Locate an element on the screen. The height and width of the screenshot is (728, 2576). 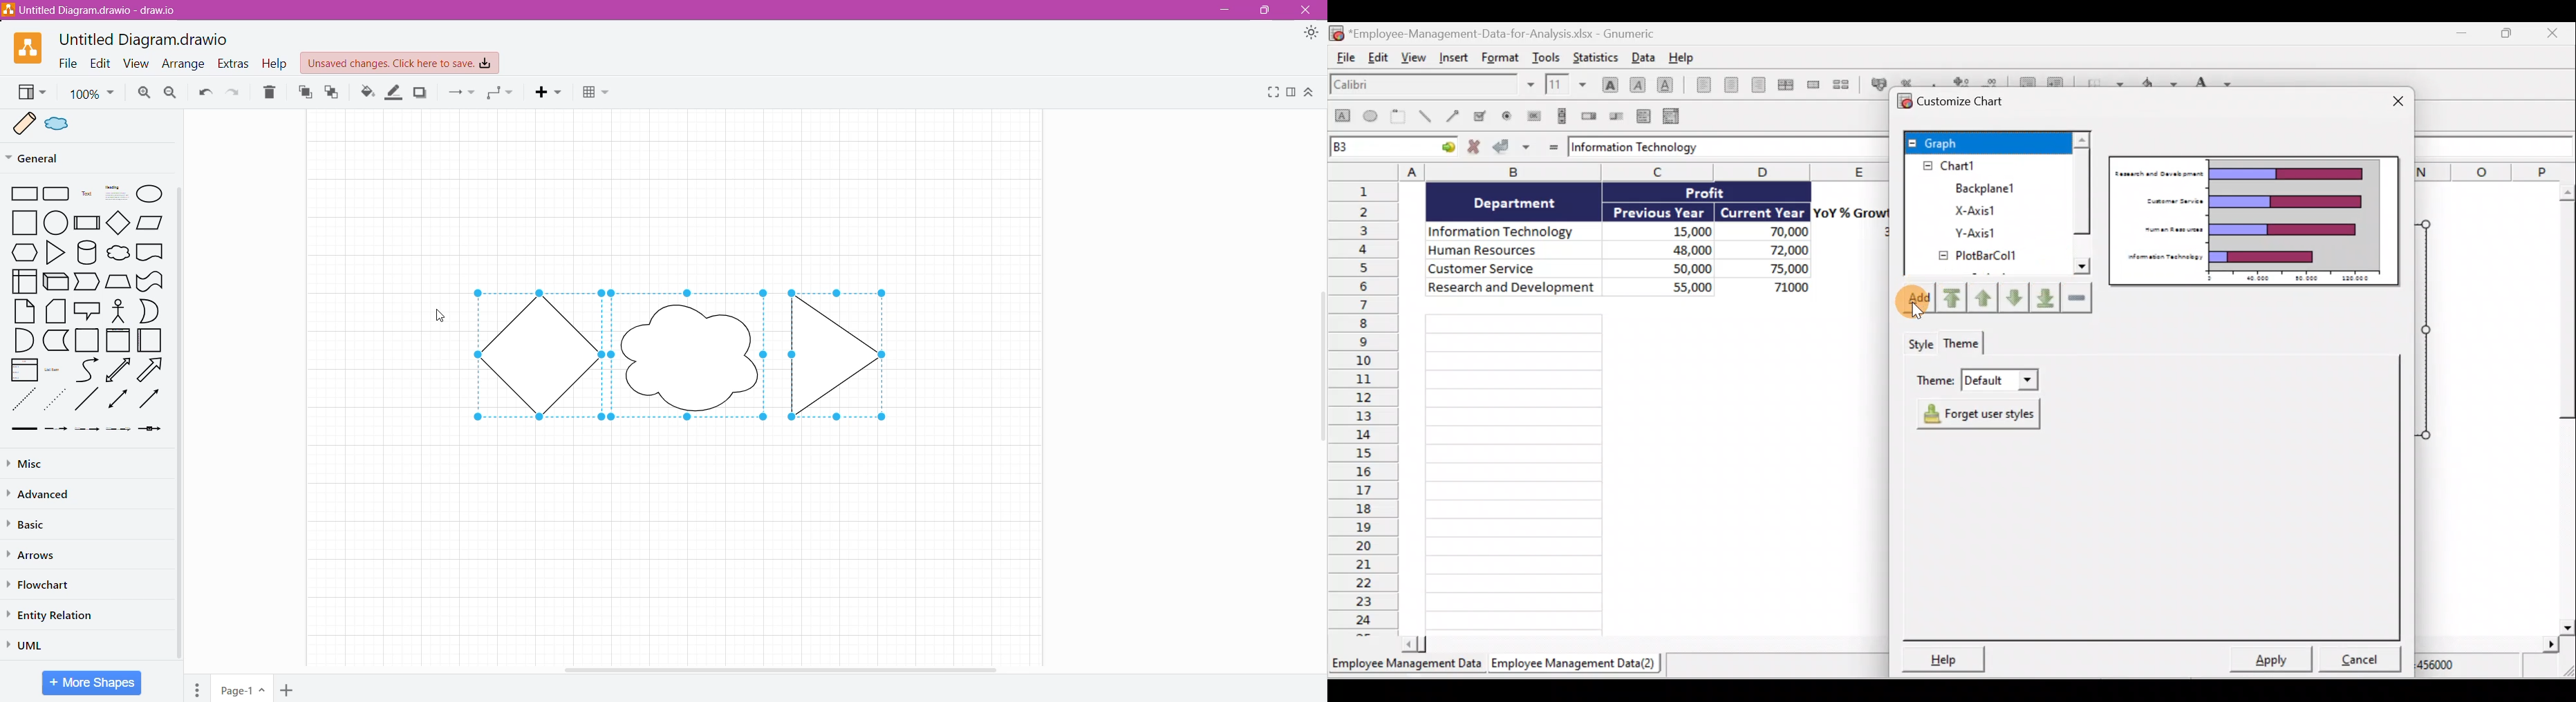
Shape 2 ungrouped is located at coordinates (691, 351).